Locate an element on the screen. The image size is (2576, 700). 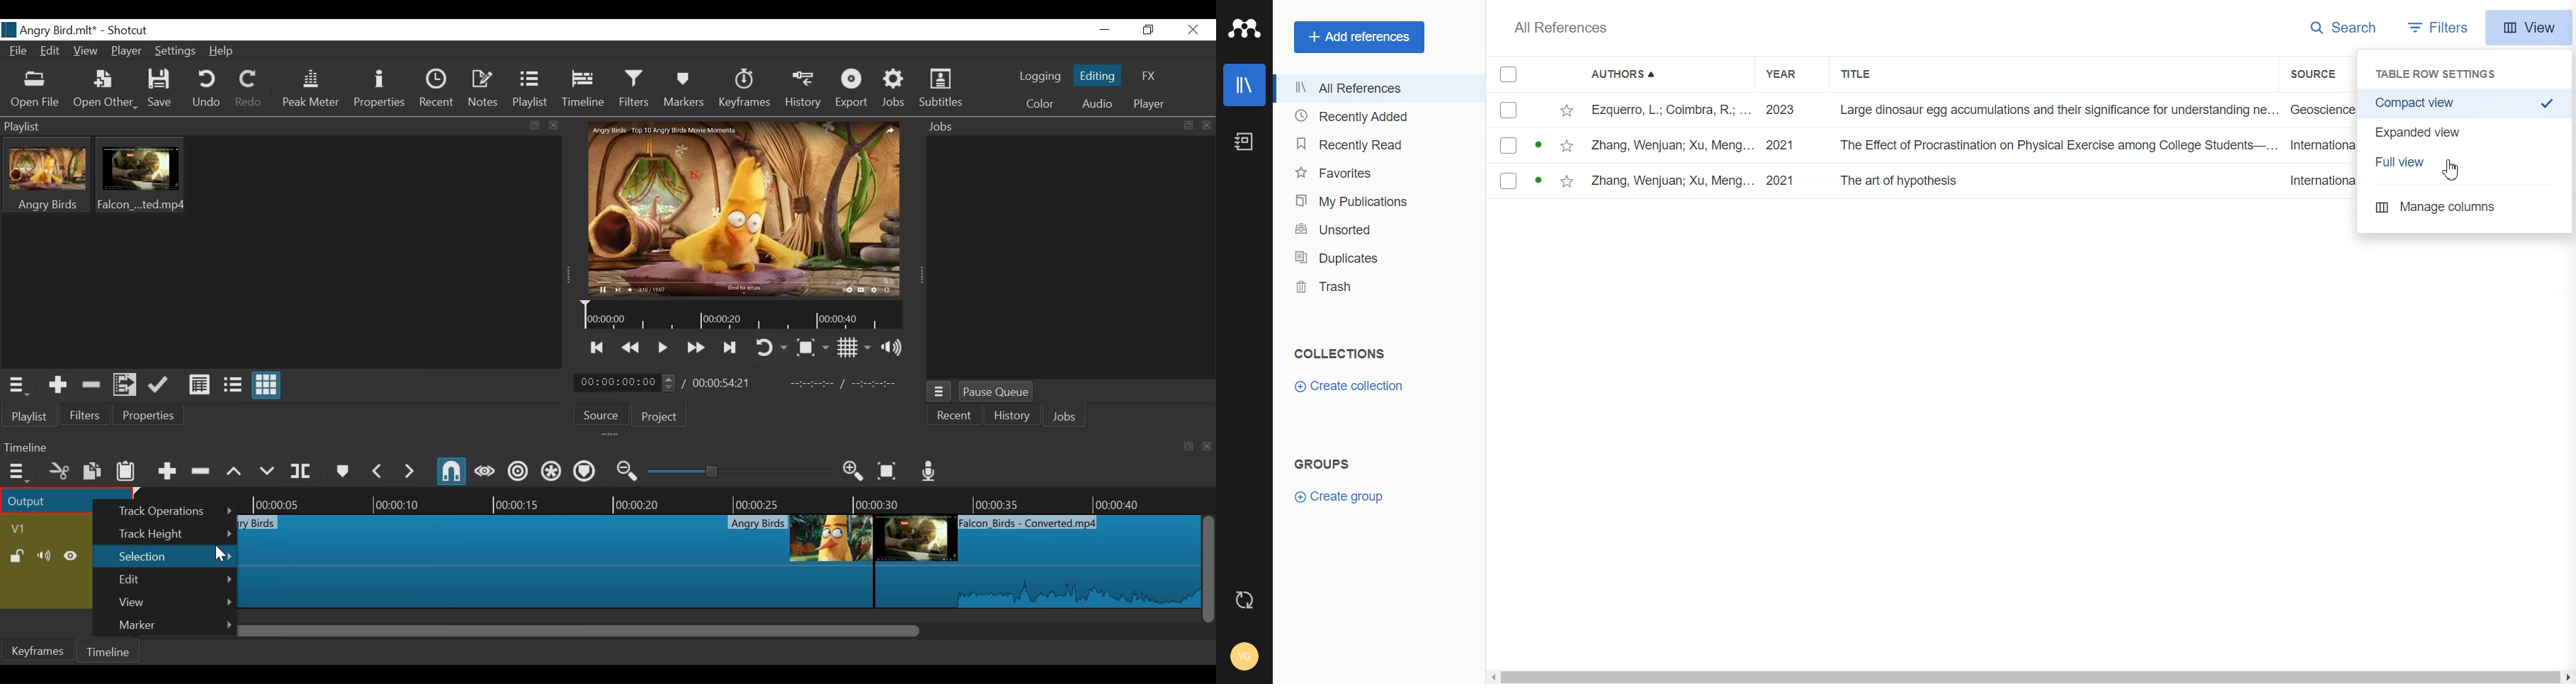
Toggle player looping is located at coordinates (772, 348).